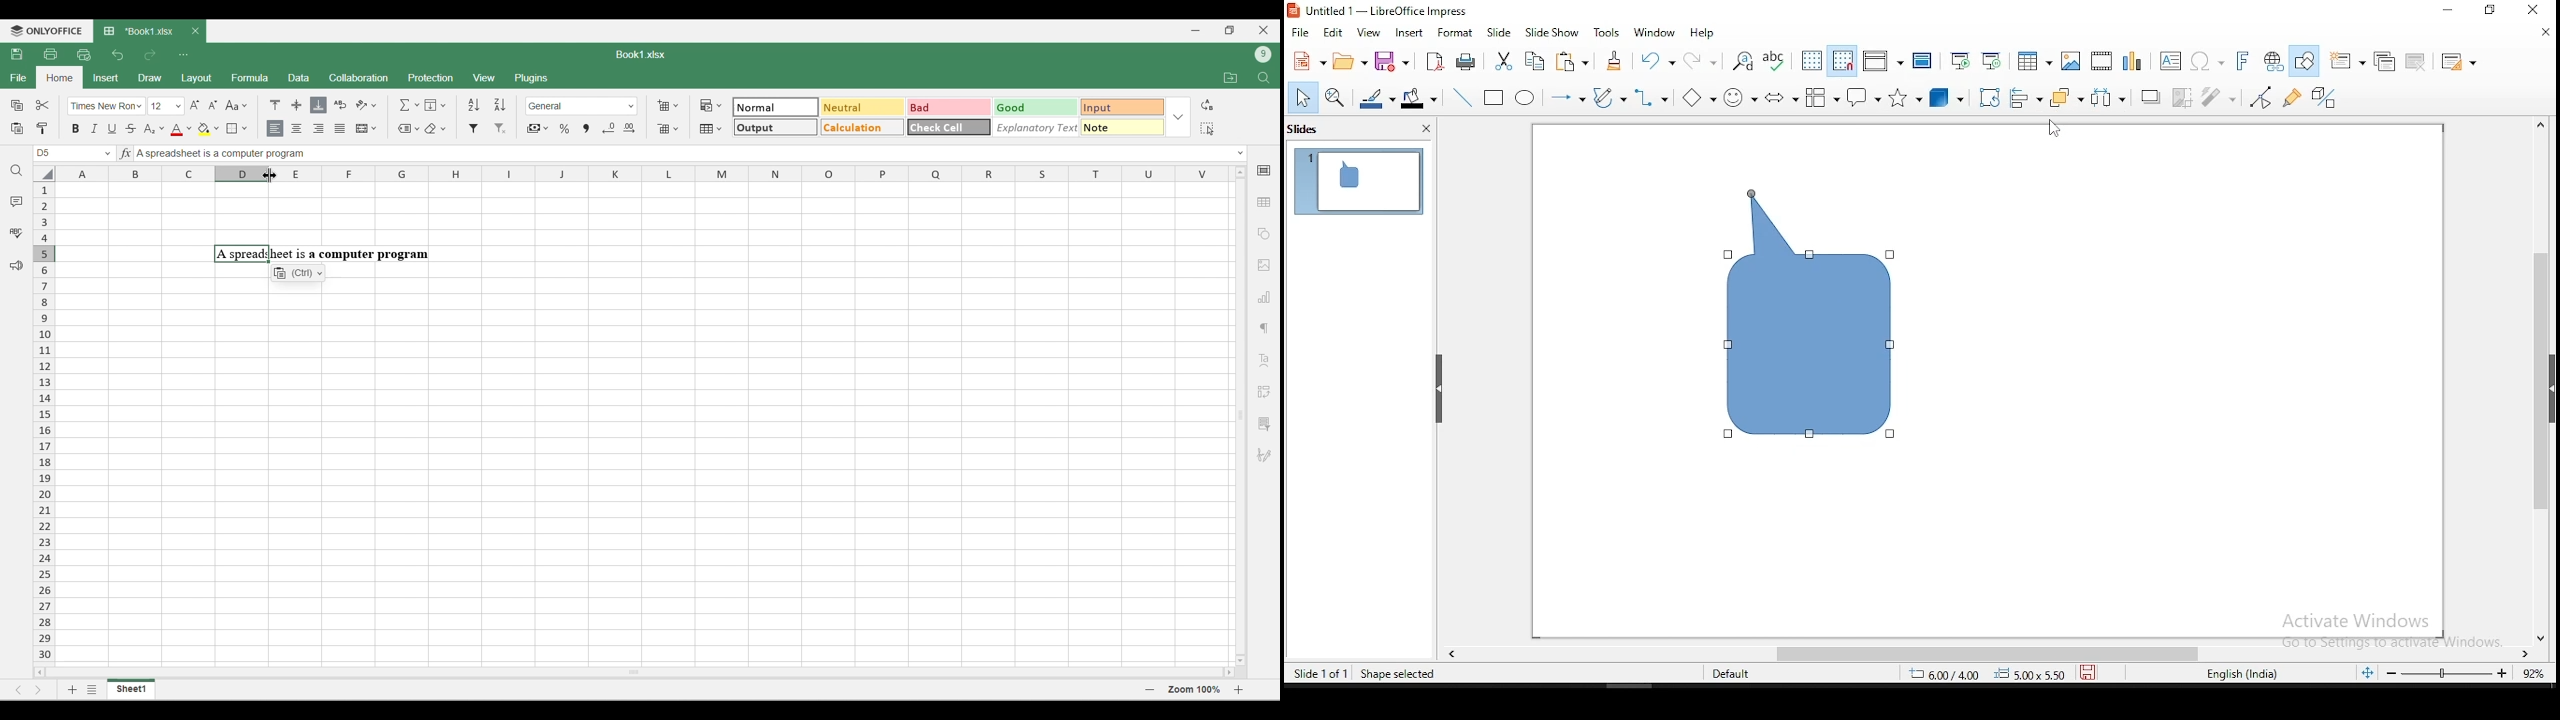 Image resolution: width=2576 pixels, height=728 pixels. Describe the element at coordinates (1945, 97) in the screenshot. I see `3D objects` at that location.